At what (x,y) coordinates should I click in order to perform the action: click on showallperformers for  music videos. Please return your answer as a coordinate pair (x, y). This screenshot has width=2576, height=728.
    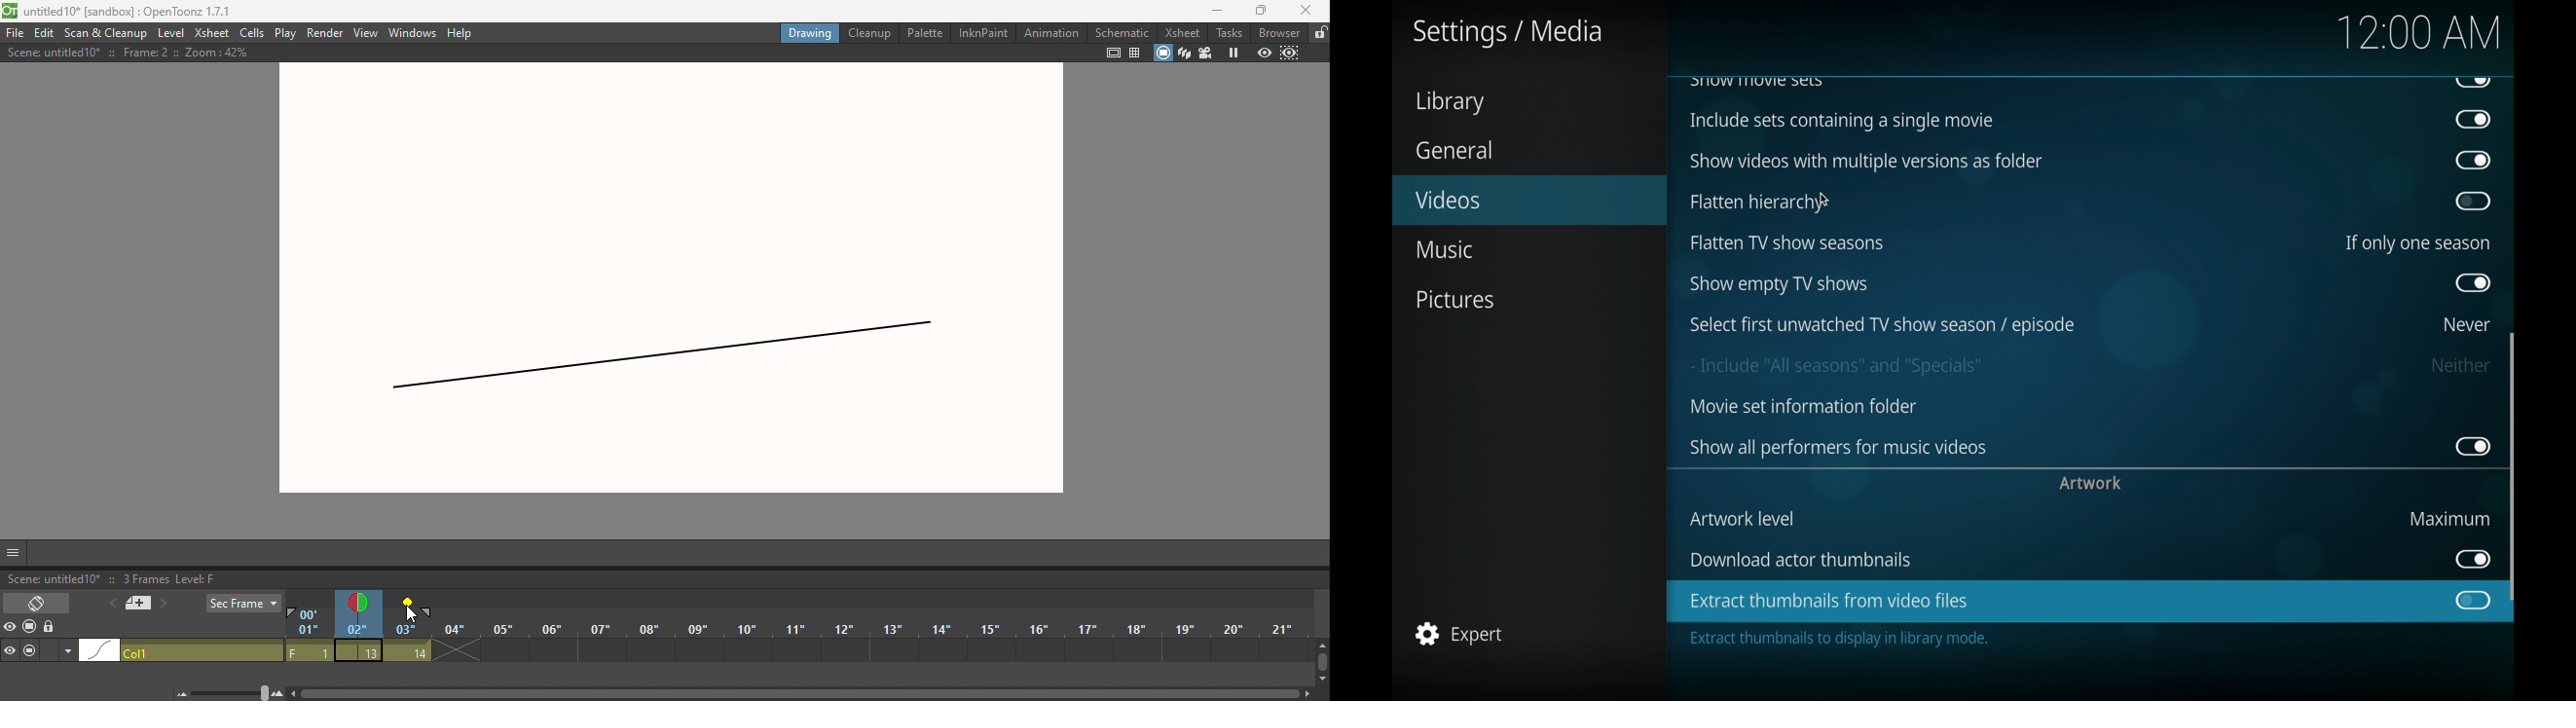
    Looking at the image, I should click on (1839, 448).